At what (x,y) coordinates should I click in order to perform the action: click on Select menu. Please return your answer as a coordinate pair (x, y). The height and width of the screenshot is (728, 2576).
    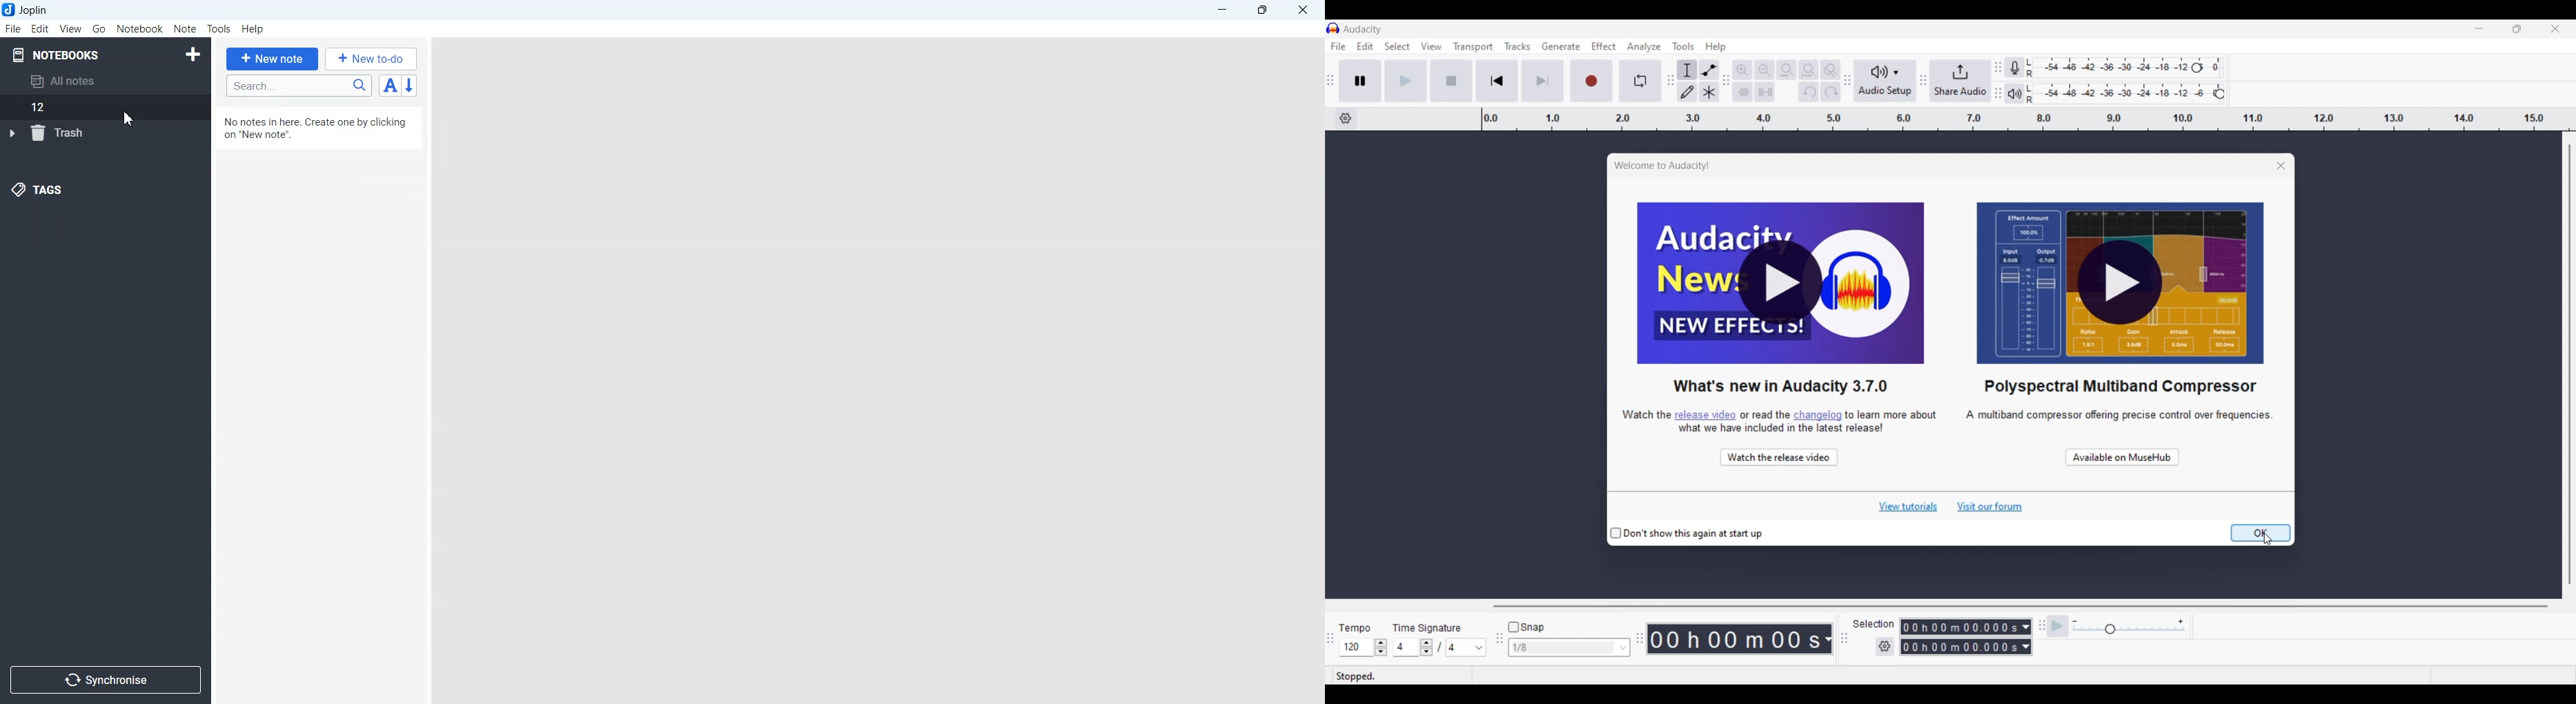
    Looking at the image, I should click on (1398, 46).